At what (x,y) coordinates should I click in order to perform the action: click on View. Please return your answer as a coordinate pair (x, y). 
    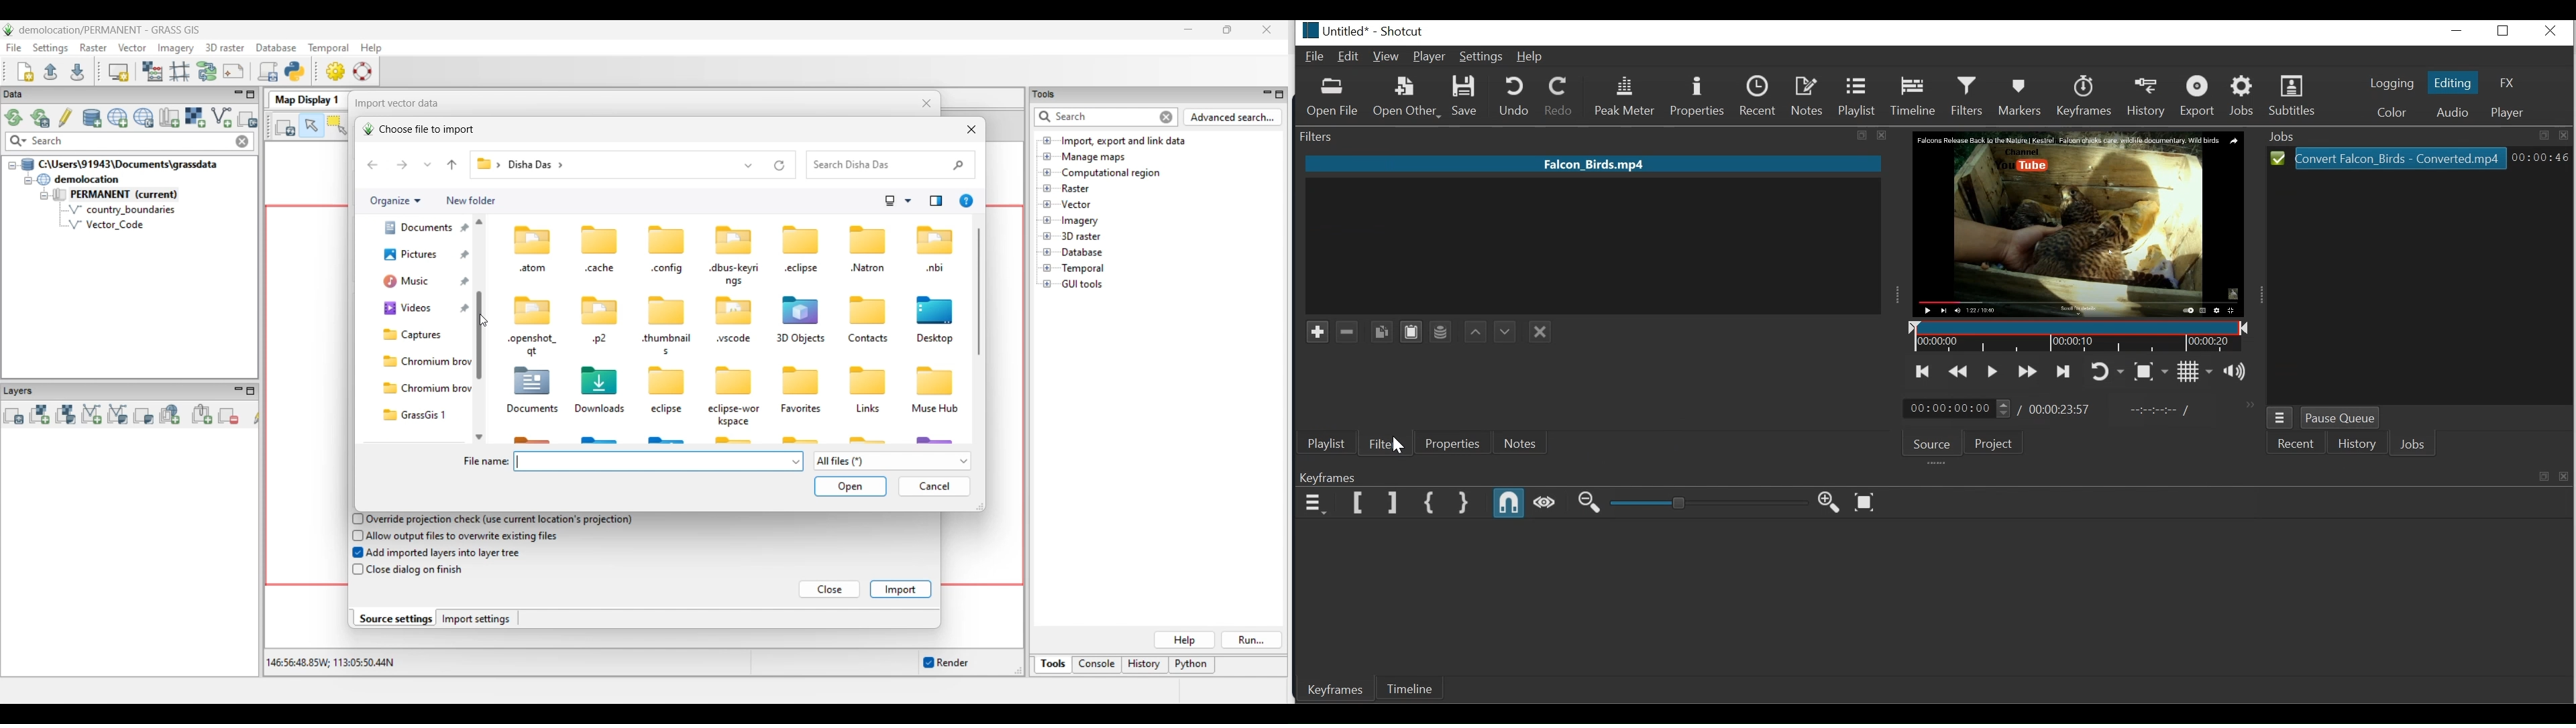
    Looking at the image, I should click on (1386, 58).